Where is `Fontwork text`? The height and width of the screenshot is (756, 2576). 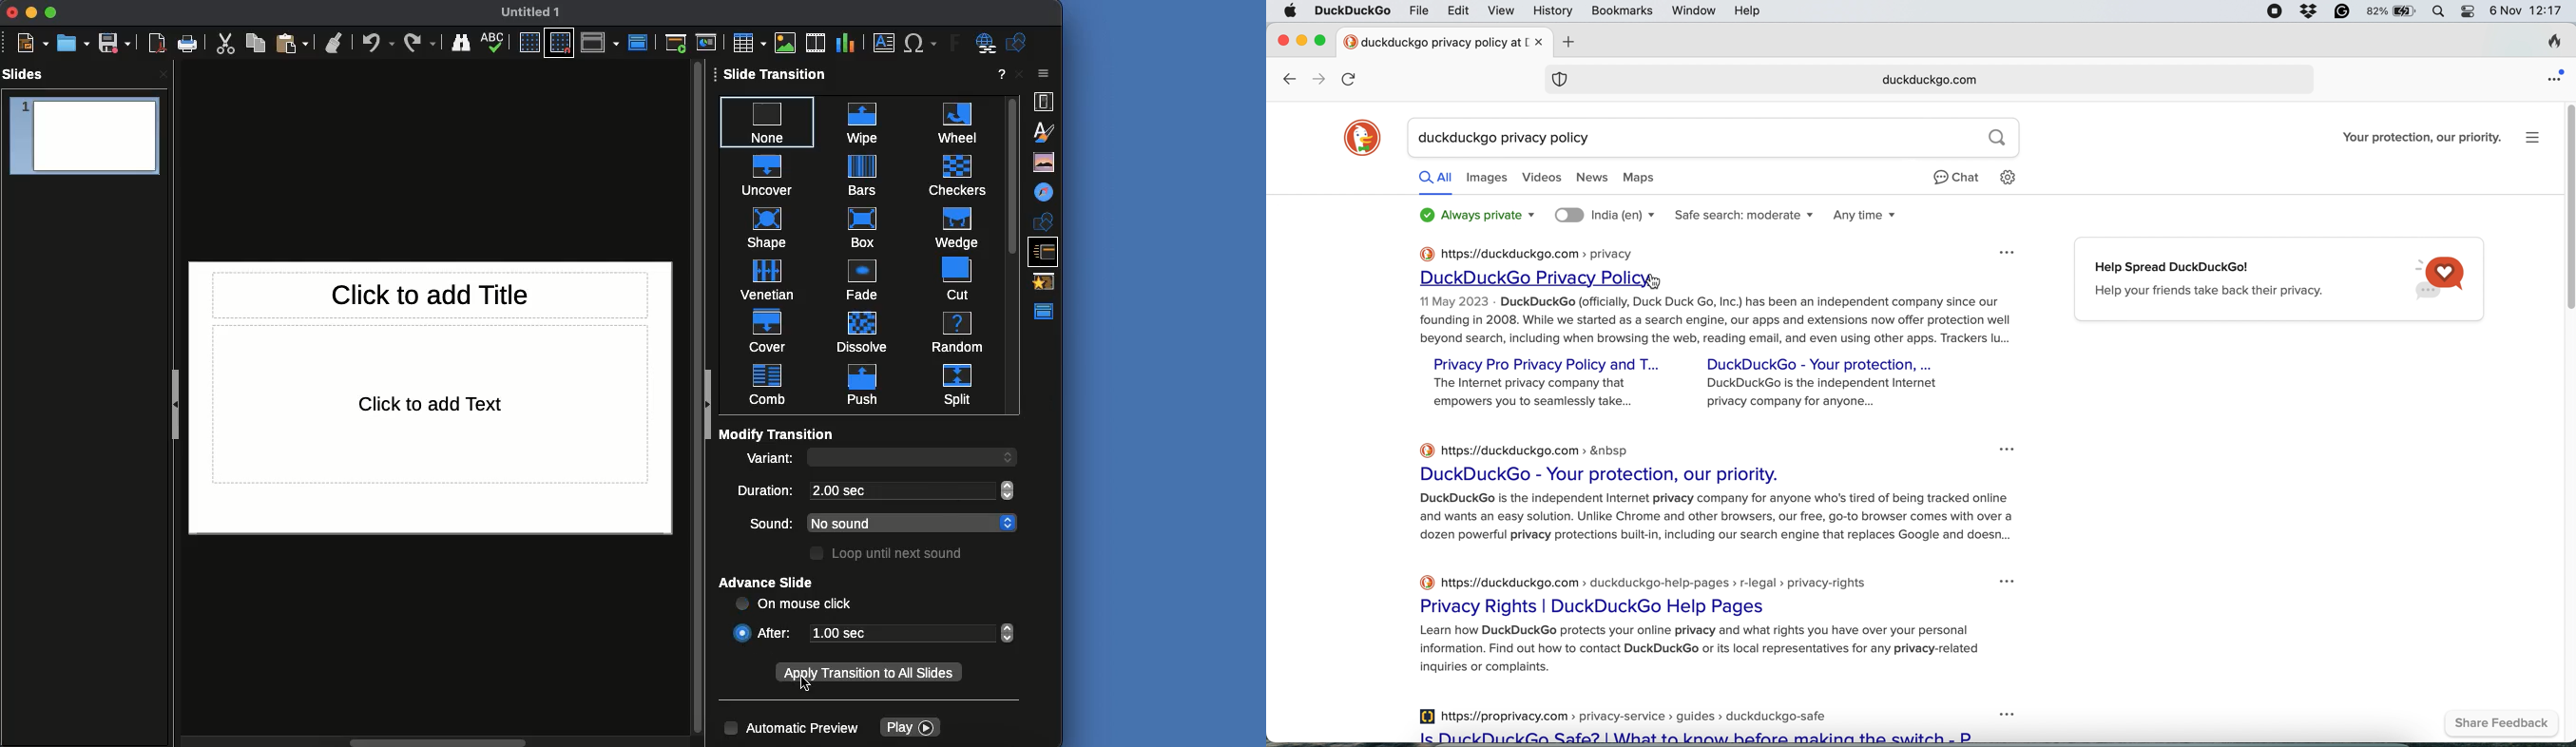
Fontwork text is located at coordinates (951, 45).